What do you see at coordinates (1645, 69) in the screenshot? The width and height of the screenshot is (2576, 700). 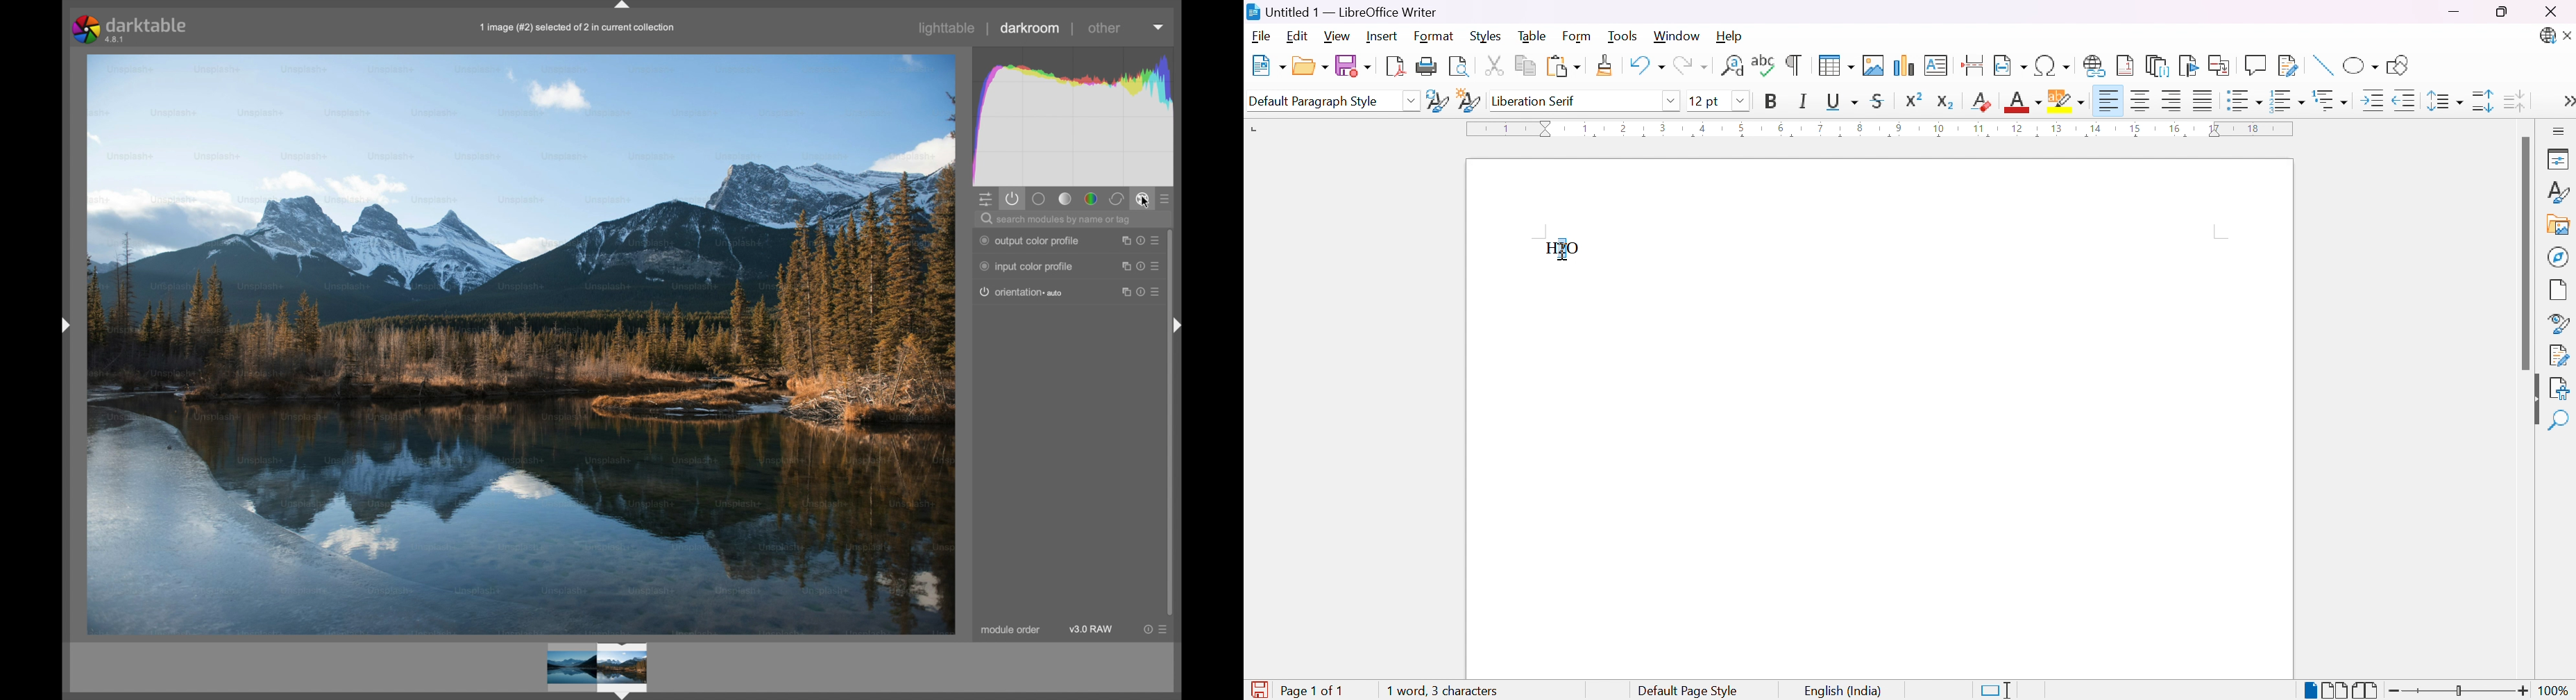 I see `Undo` at bounding box center [1645, 69].